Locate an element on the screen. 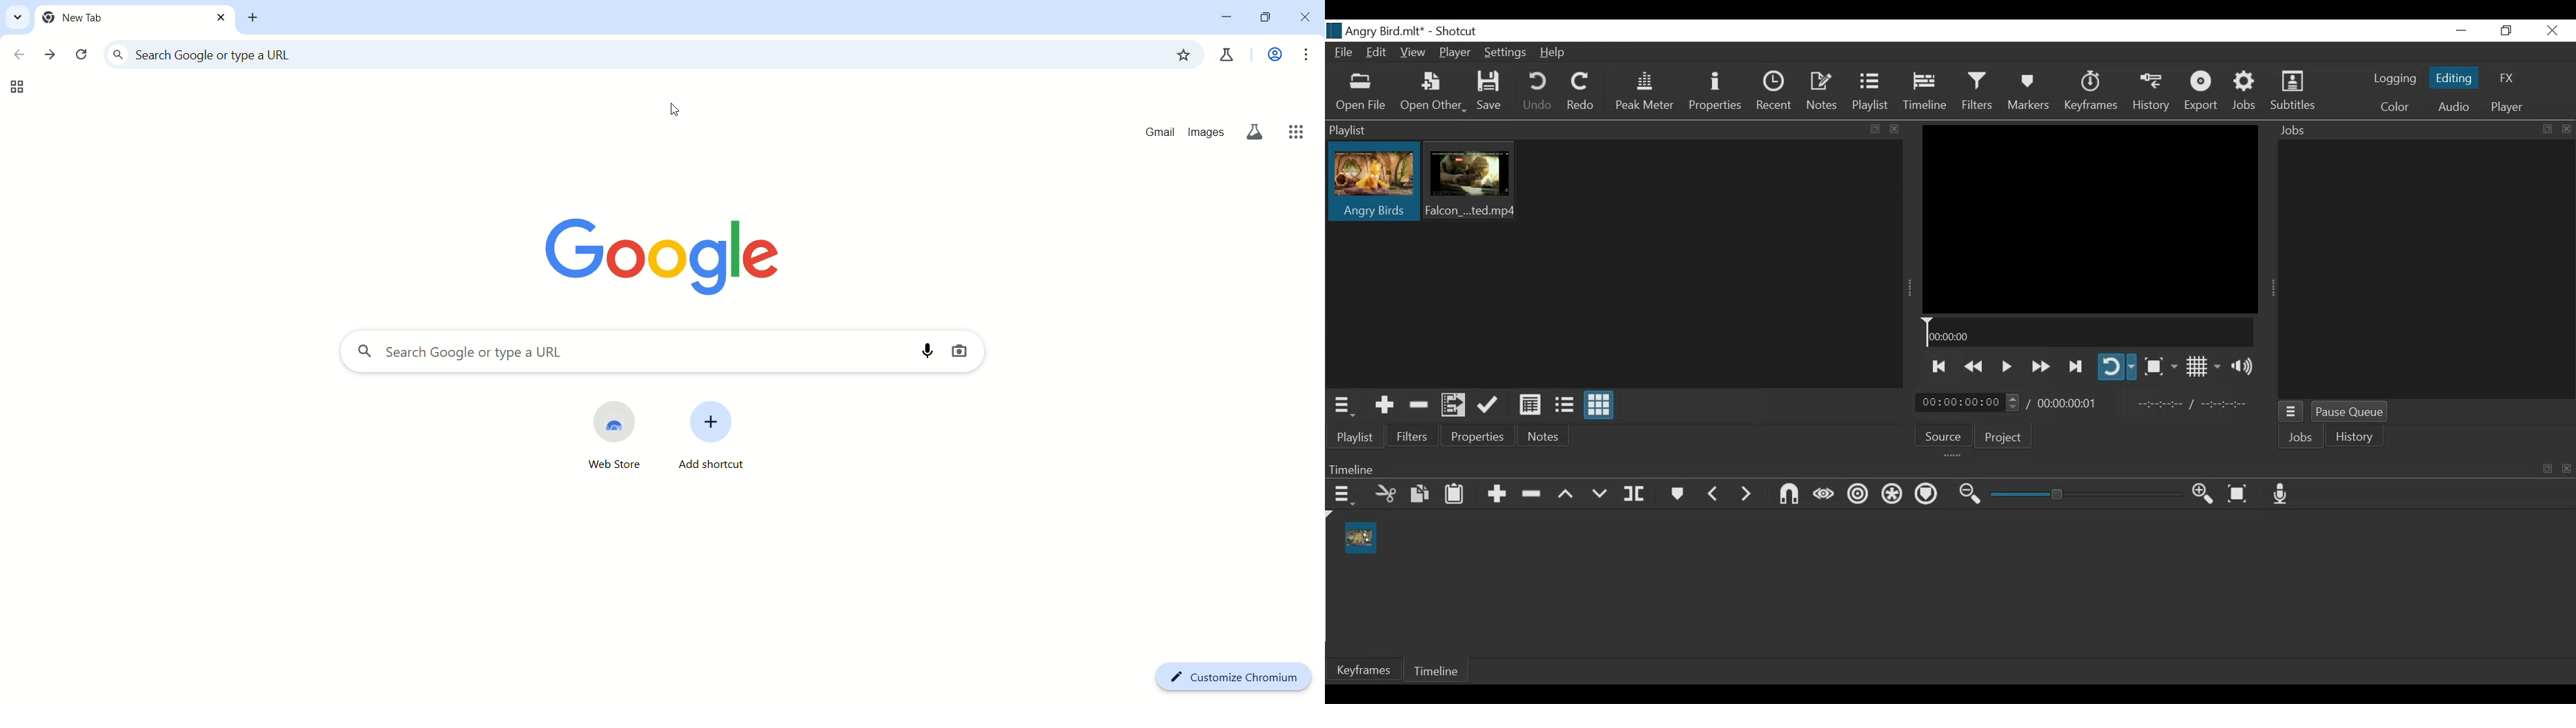 This screenshot has width=2576, height=728. Ripple all tracks is located at coordinates (1891, 495).